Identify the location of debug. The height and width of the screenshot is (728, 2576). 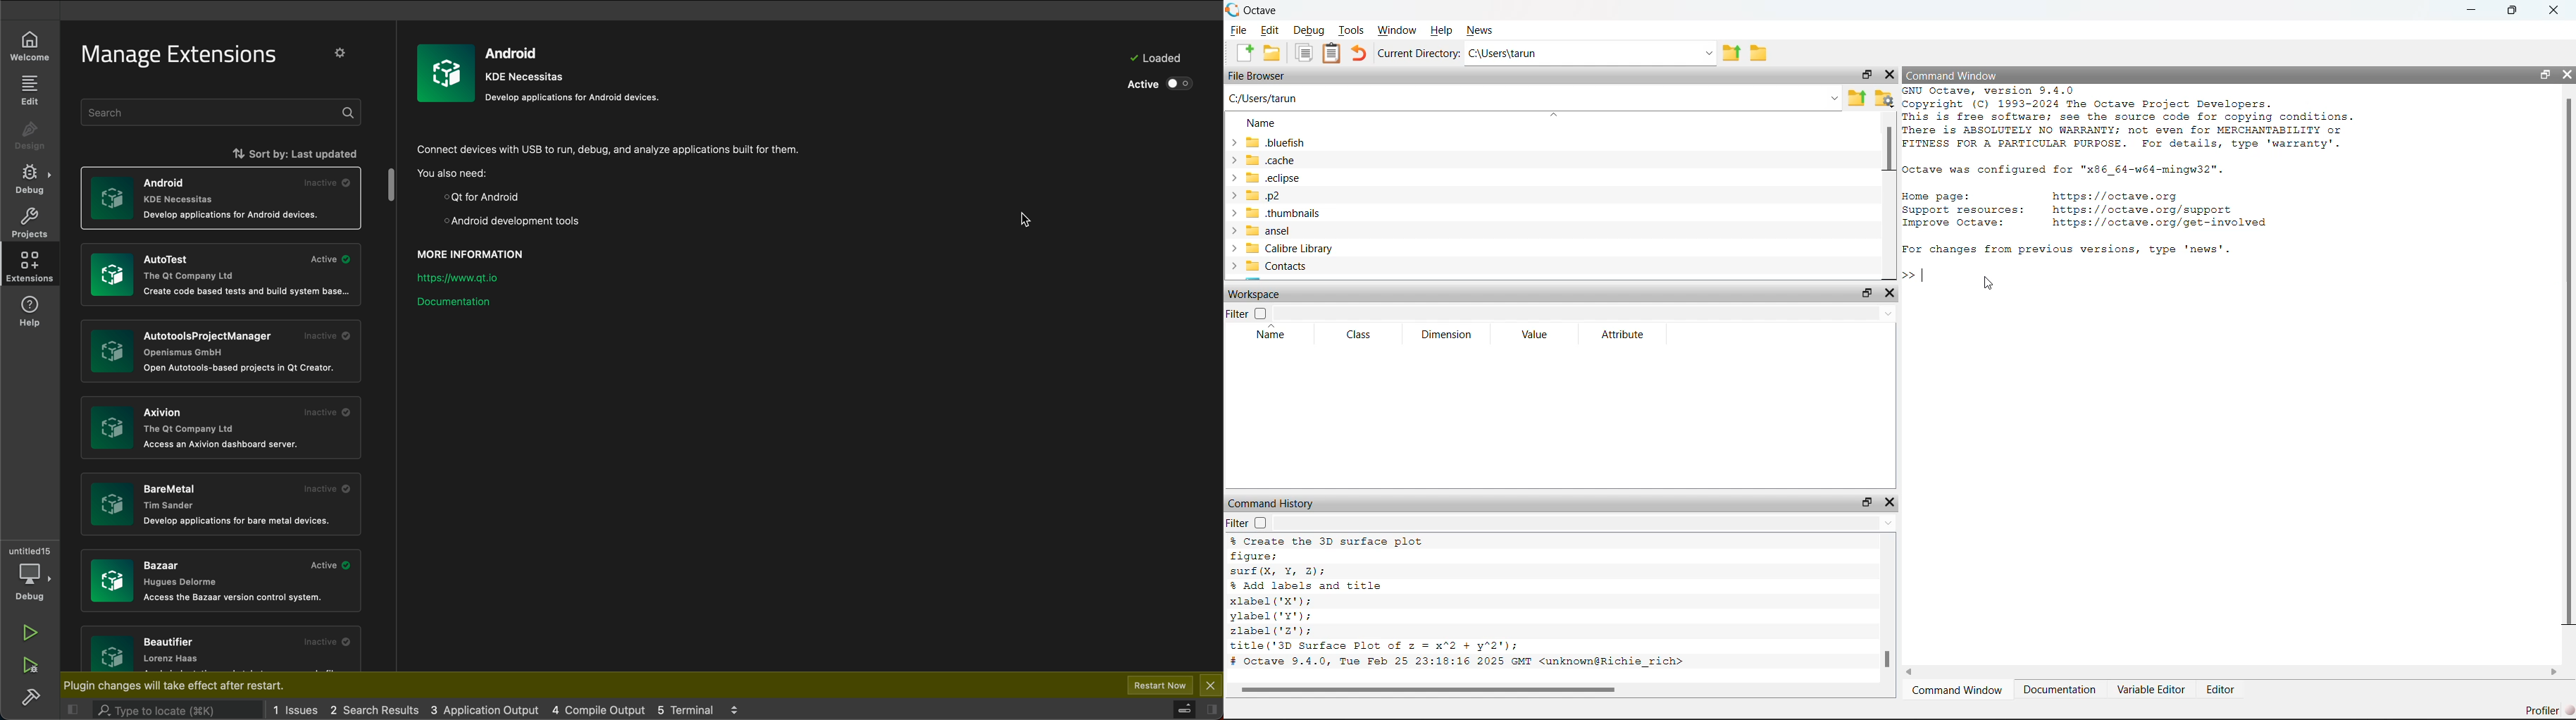
(27, 179).